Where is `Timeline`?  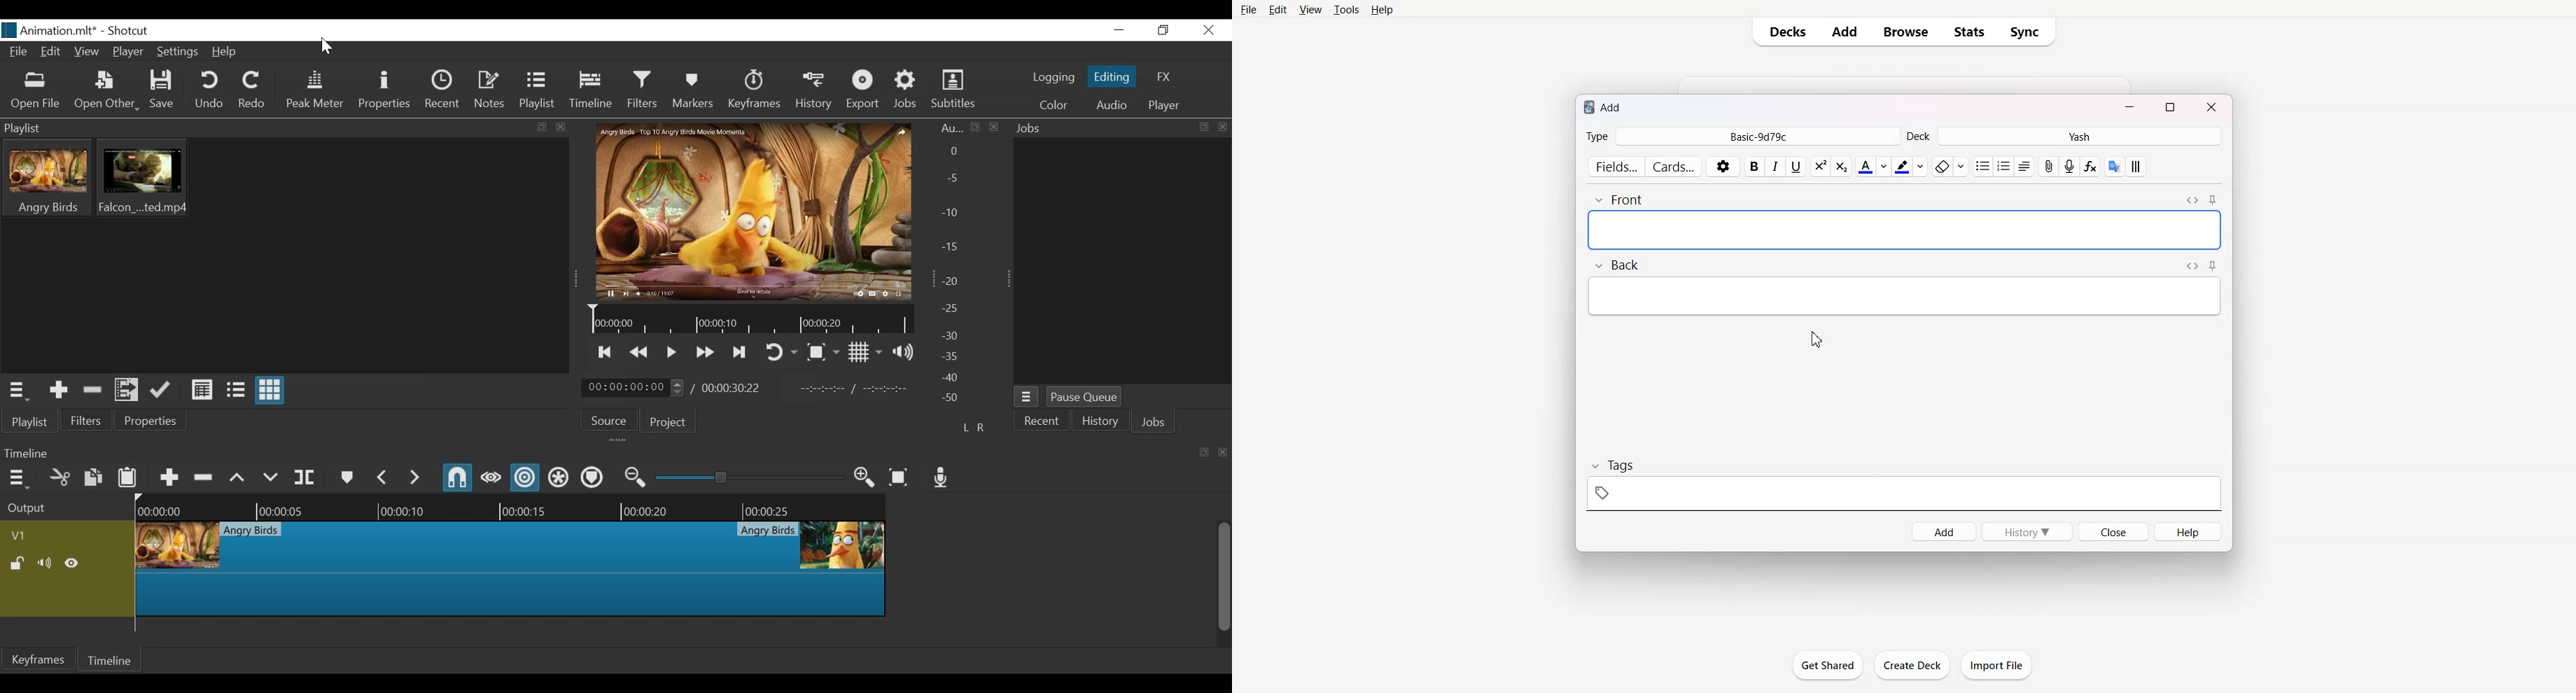 Timeline is located at coordinates (749, 320).